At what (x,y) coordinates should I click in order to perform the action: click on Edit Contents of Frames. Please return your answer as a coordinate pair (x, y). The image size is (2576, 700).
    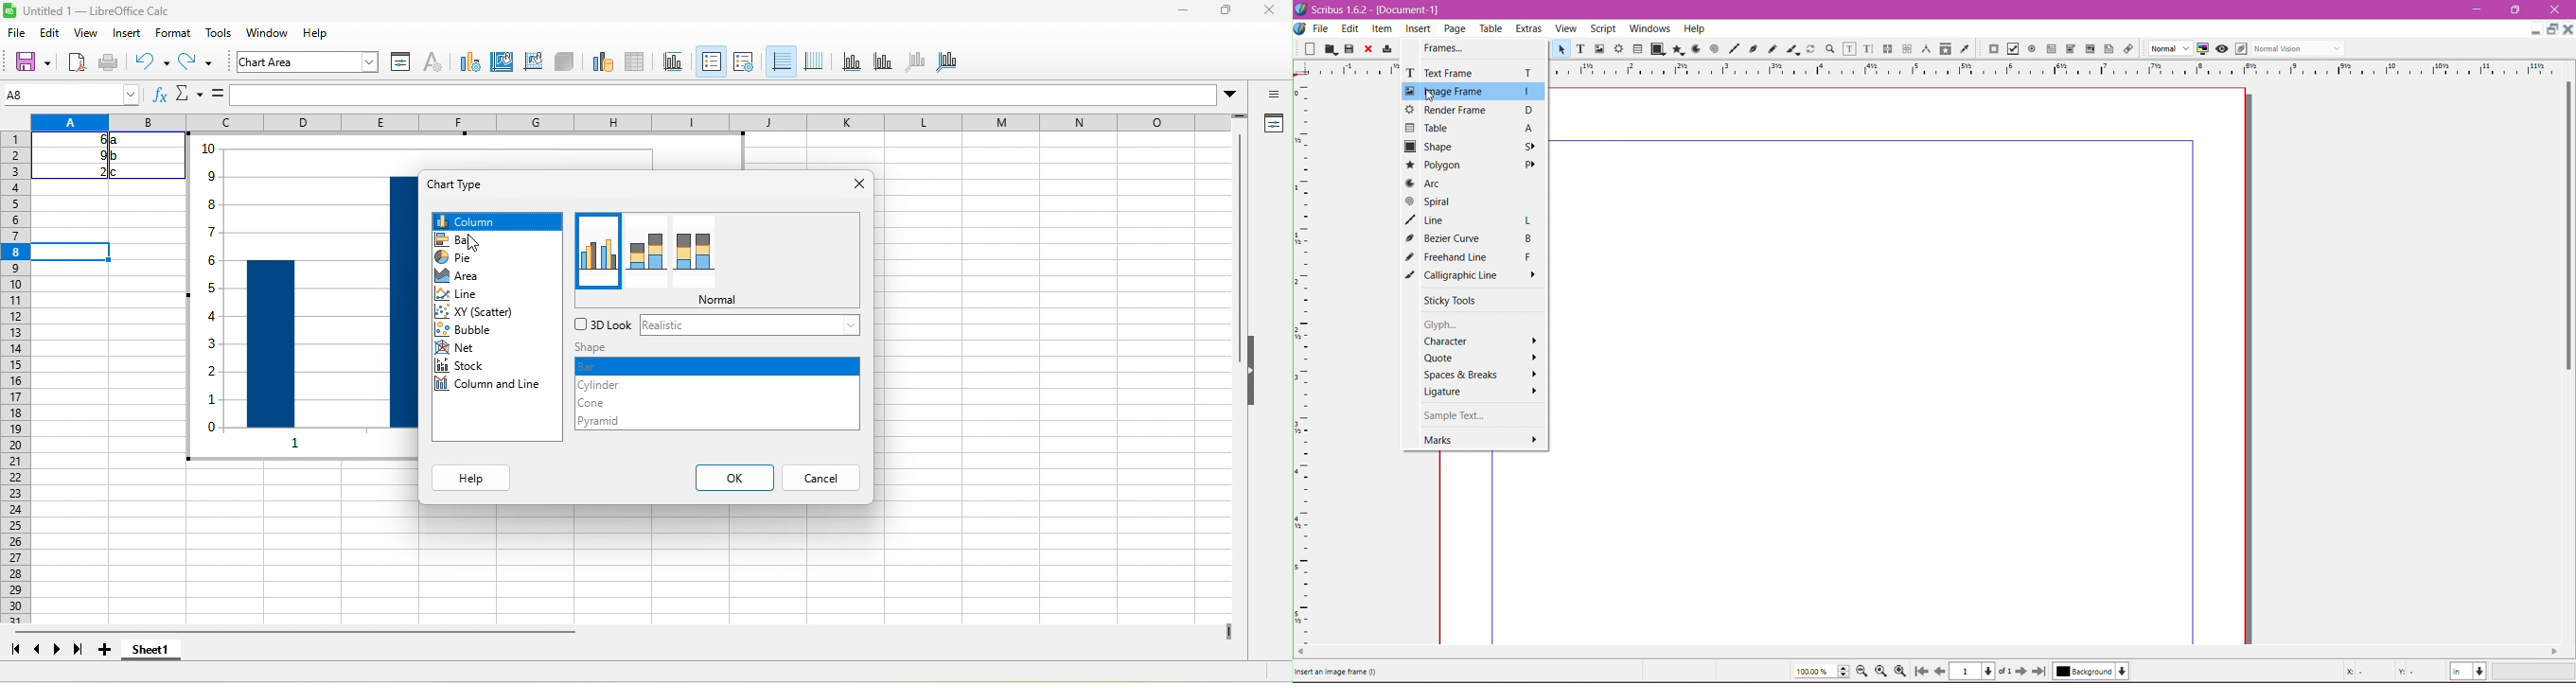
    Looking at the image, I should click on (1848, 49).